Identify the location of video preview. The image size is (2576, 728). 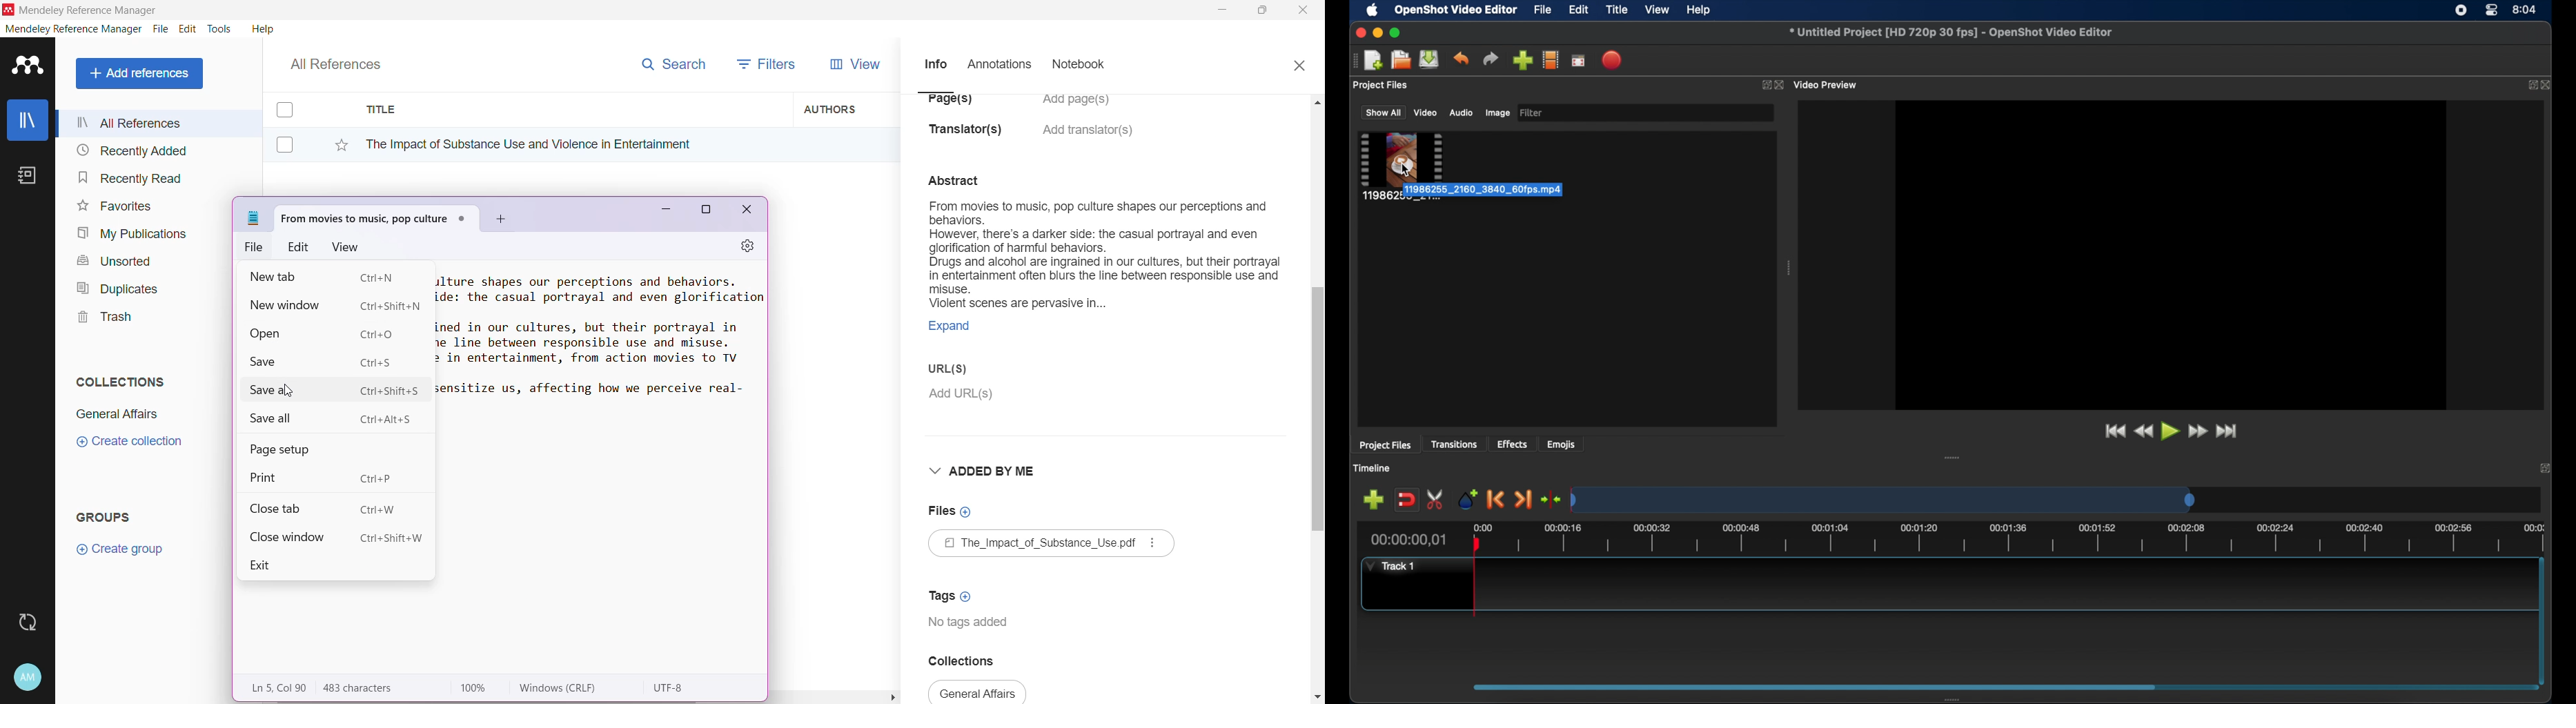
(1827, 84).